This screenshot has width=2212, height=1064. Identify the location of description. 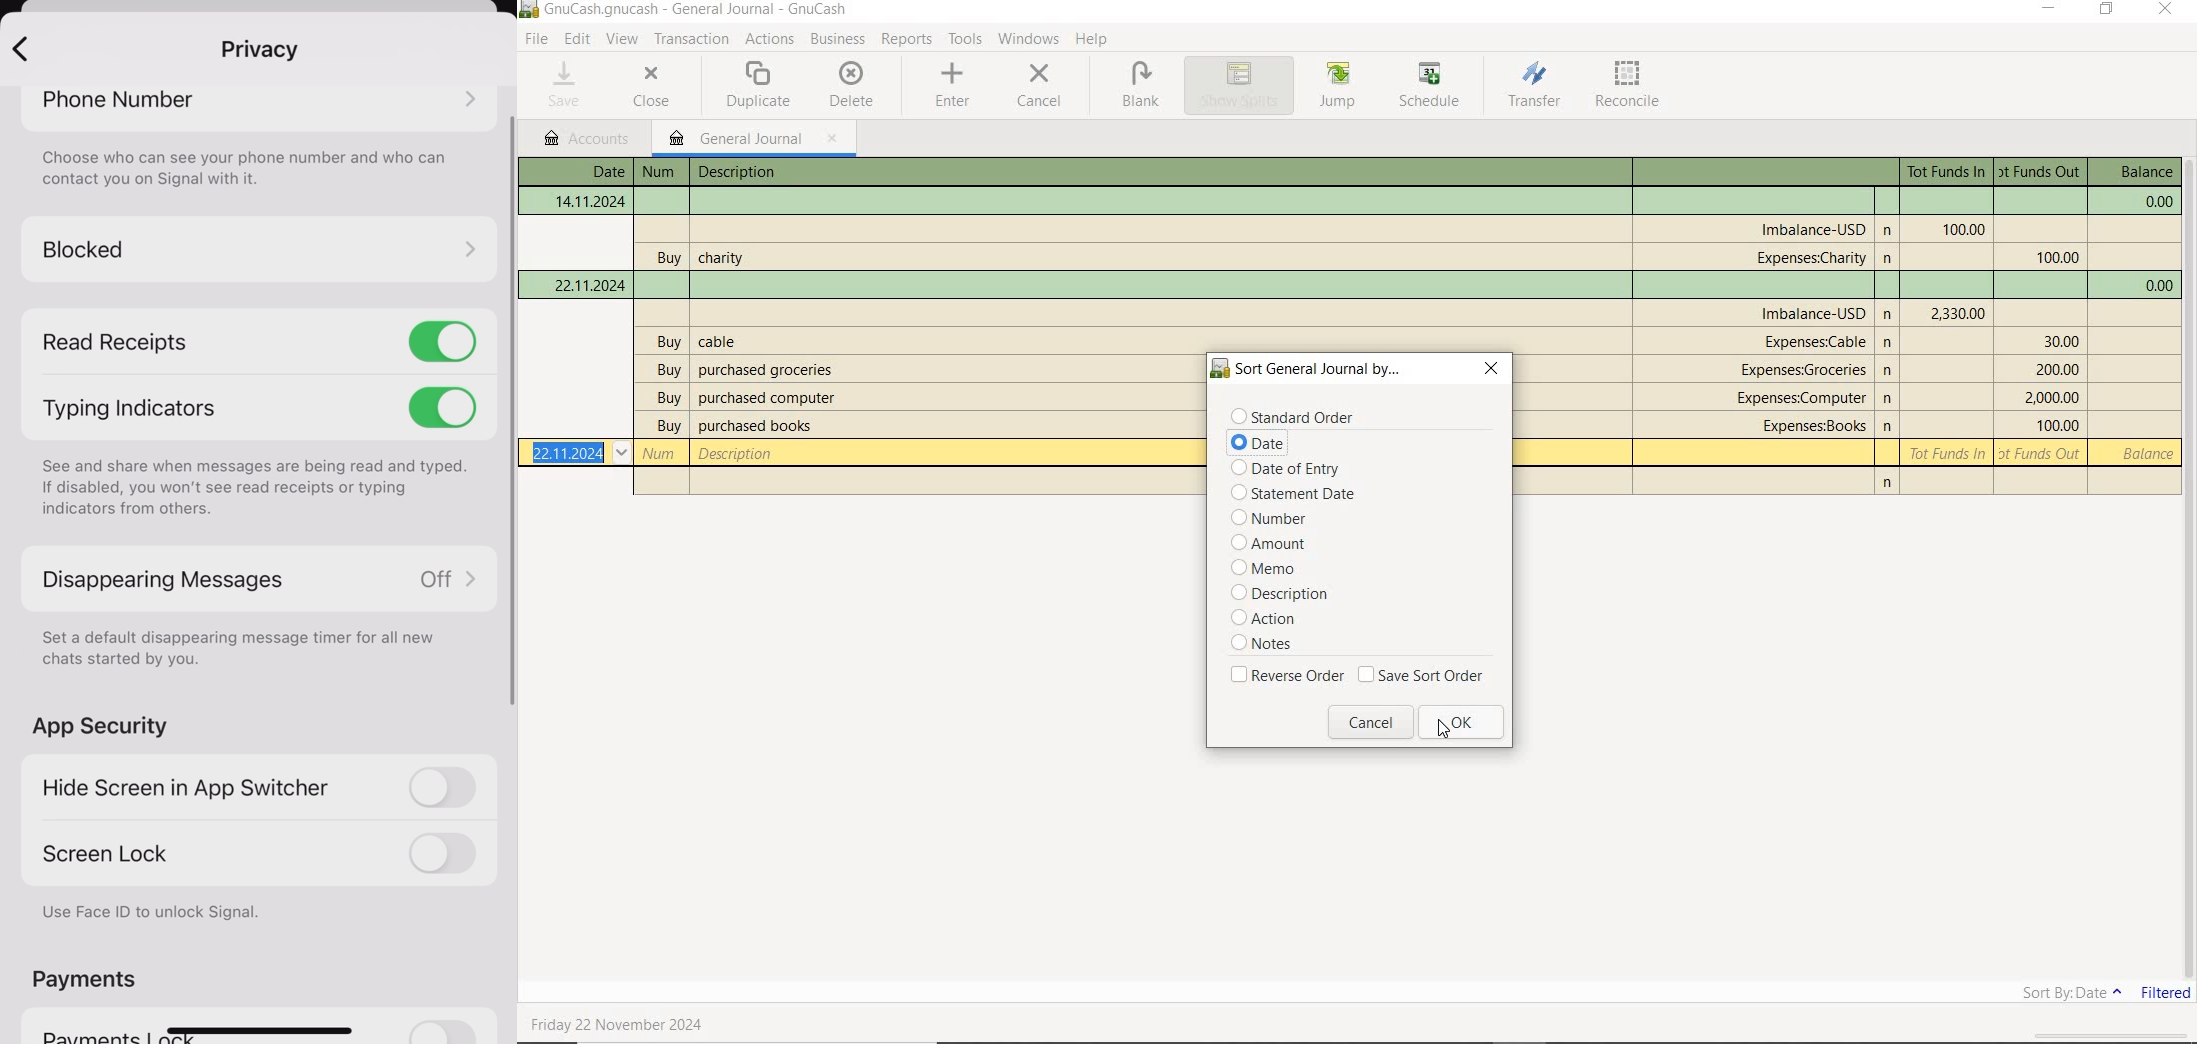
(755, 427).